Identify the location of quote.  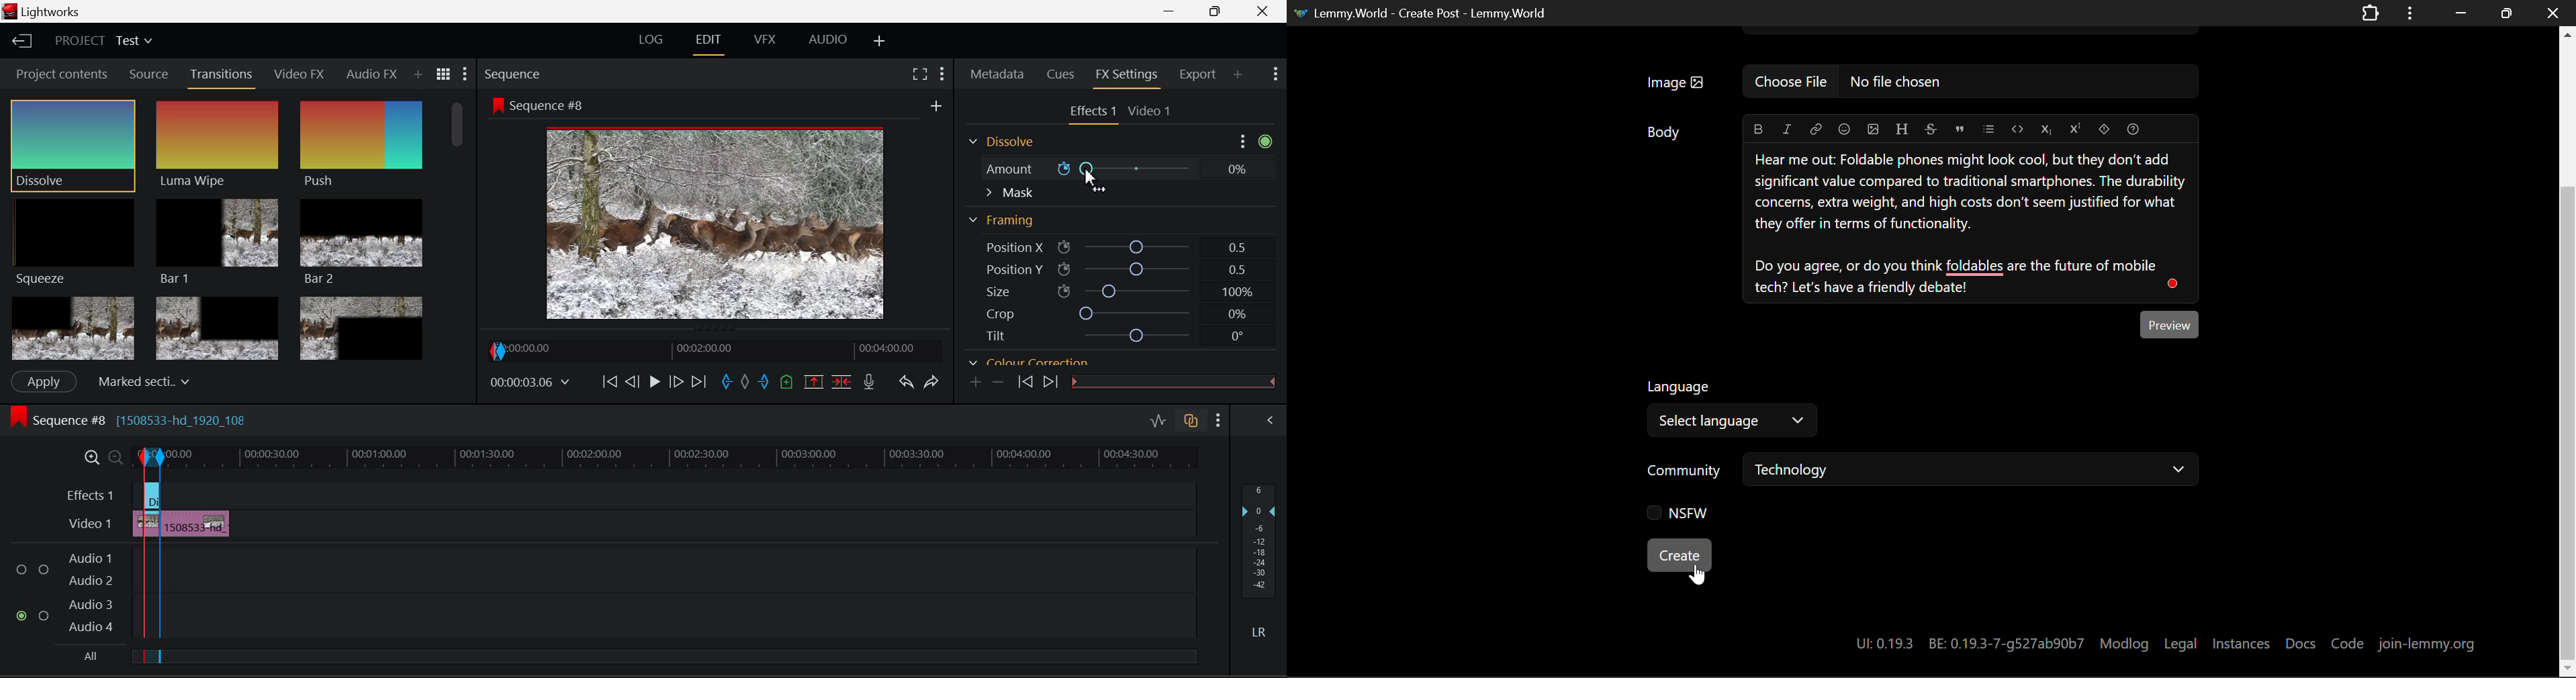
(1960, 128).